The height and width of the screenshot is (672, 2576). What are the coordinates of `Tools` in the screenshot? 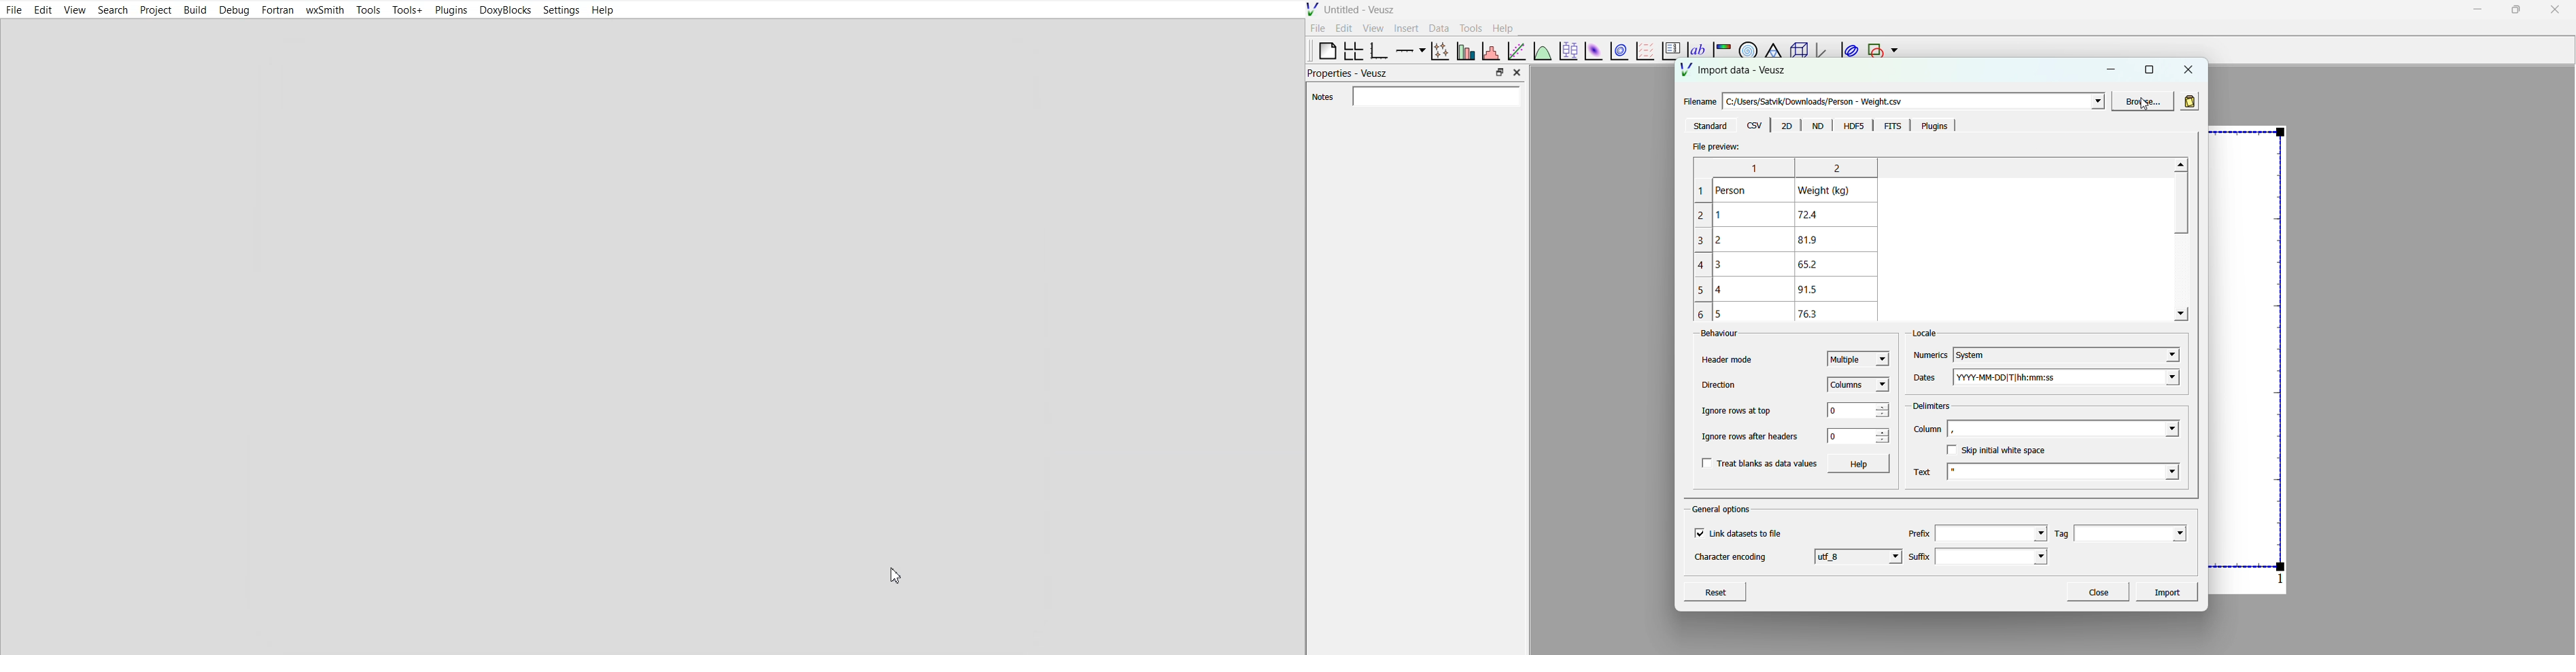 It's located at (369, 10).